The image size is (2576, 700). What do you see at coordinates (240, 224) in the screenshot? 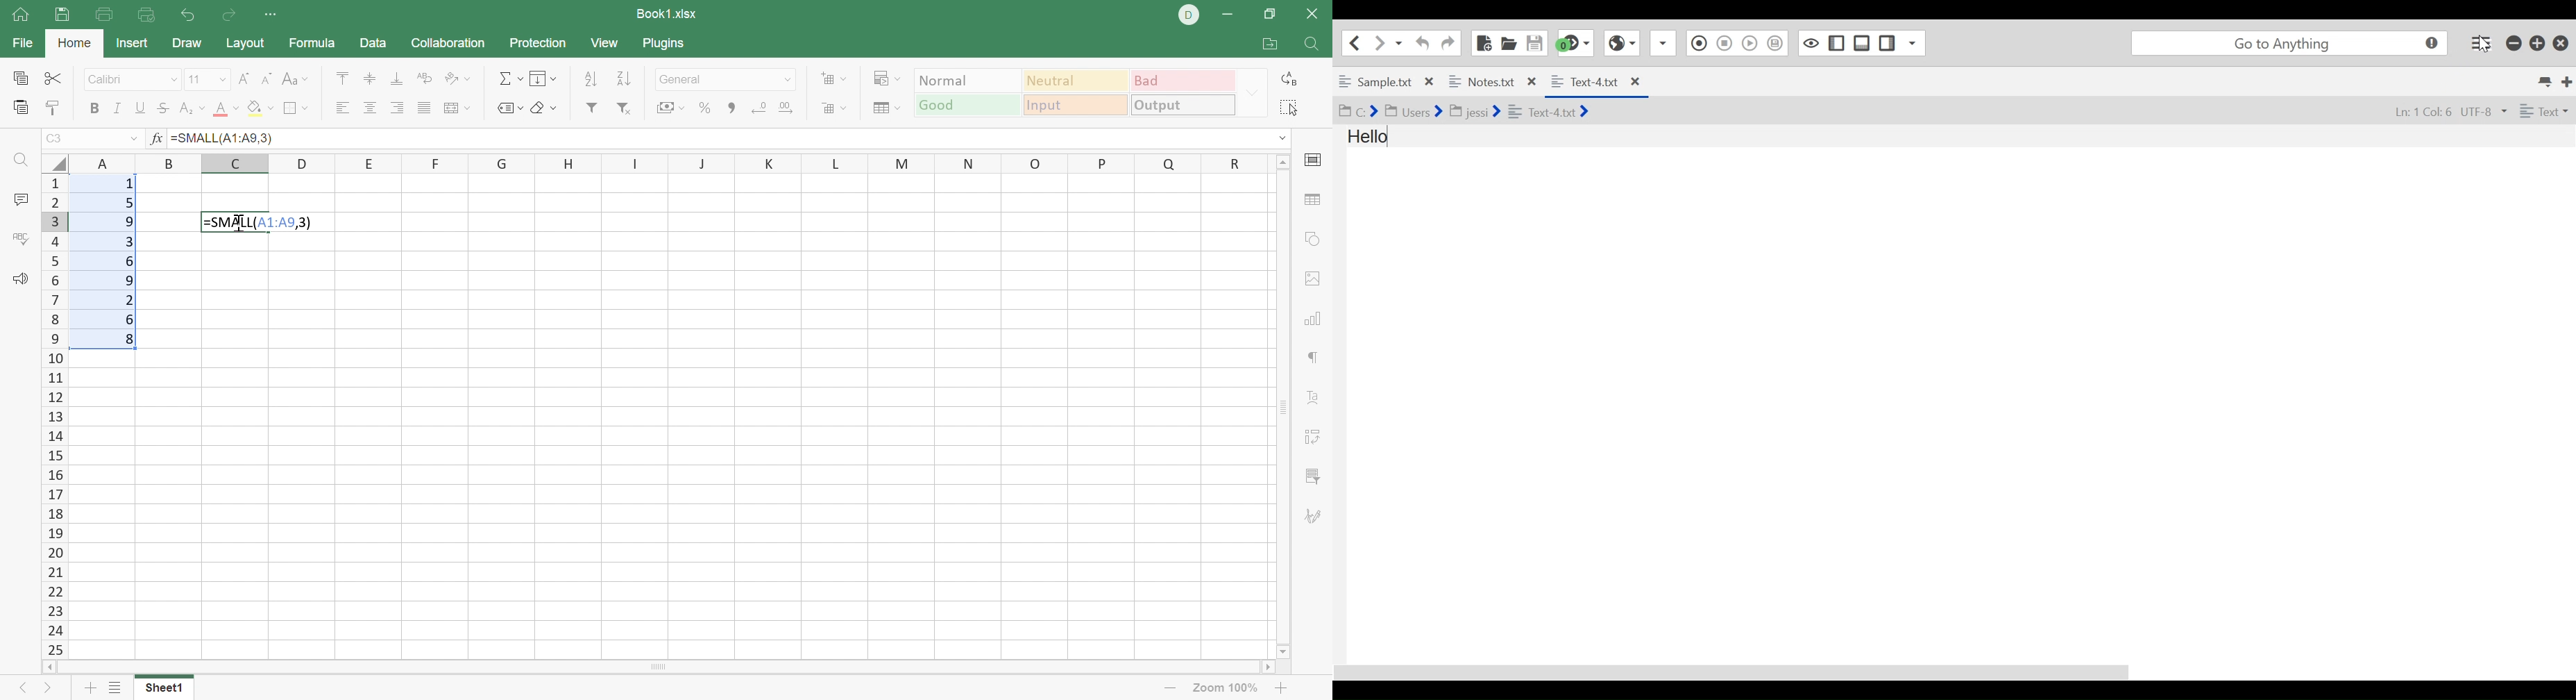
I see `Cursor` at bounding box center [240, 224].